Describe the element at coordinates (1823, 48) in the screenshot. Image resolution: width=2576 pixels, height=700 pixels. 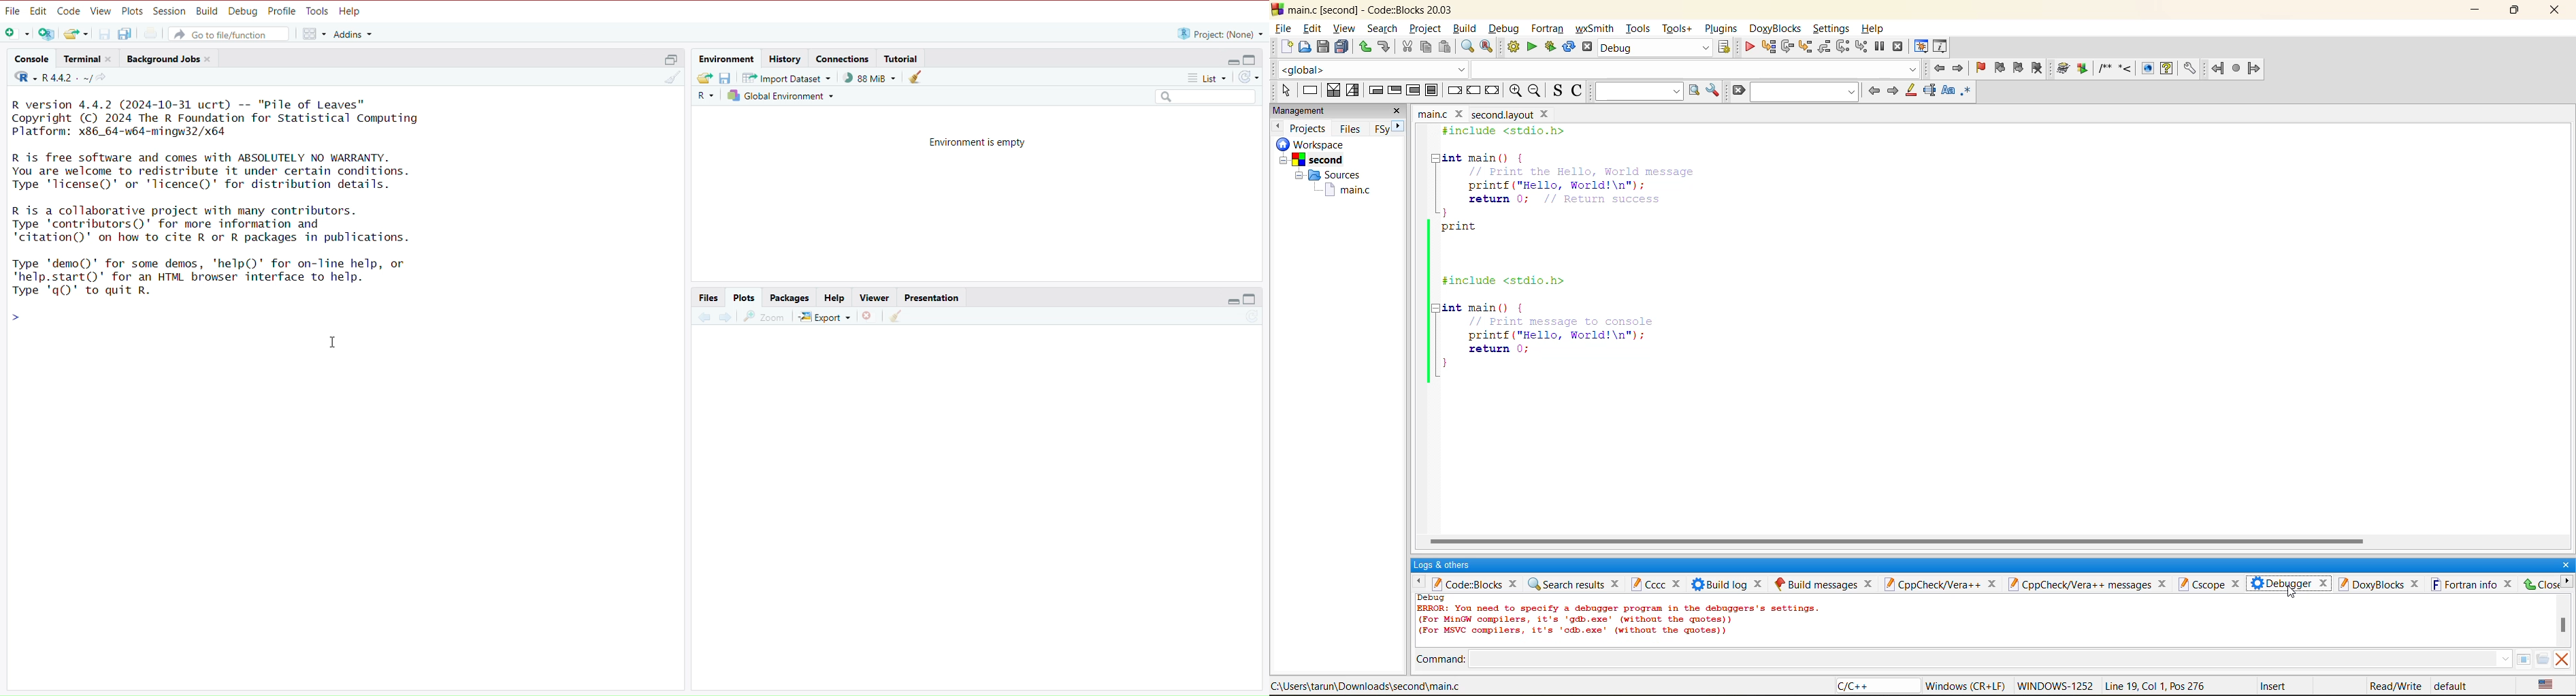
I see `step out` at that location.